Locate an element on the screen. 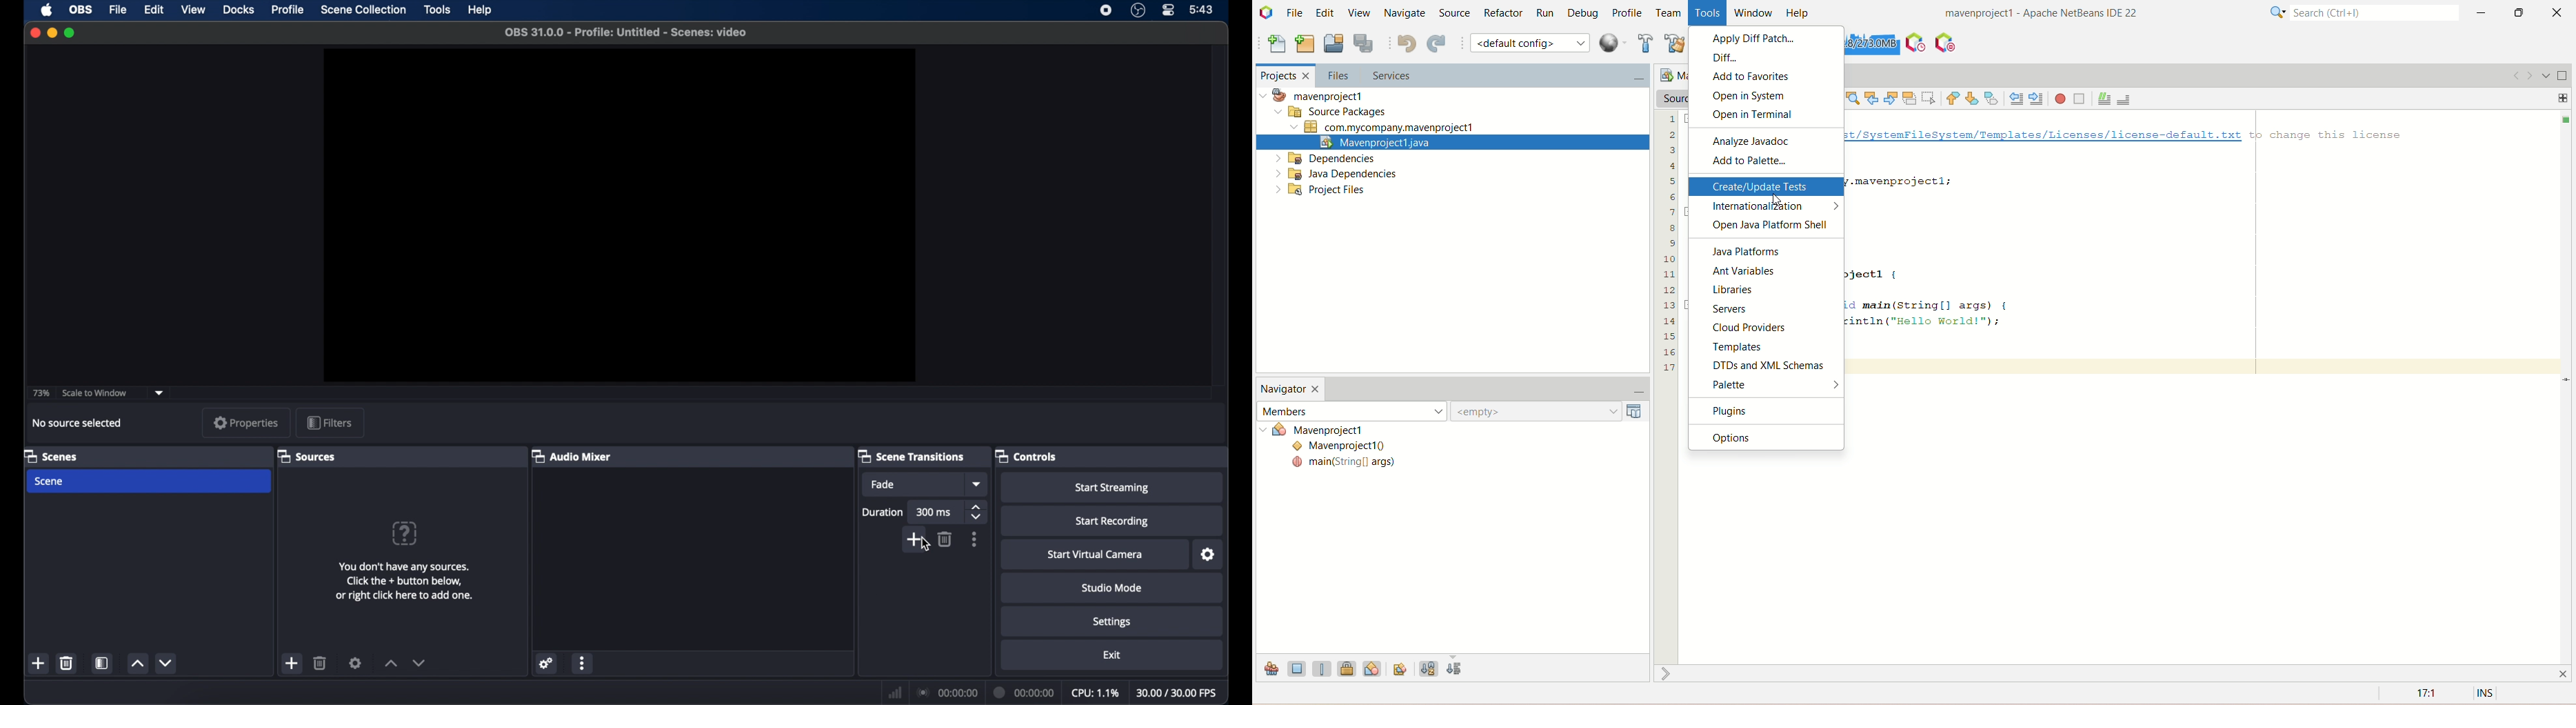  cpu is located at coordinates (1095, 693).